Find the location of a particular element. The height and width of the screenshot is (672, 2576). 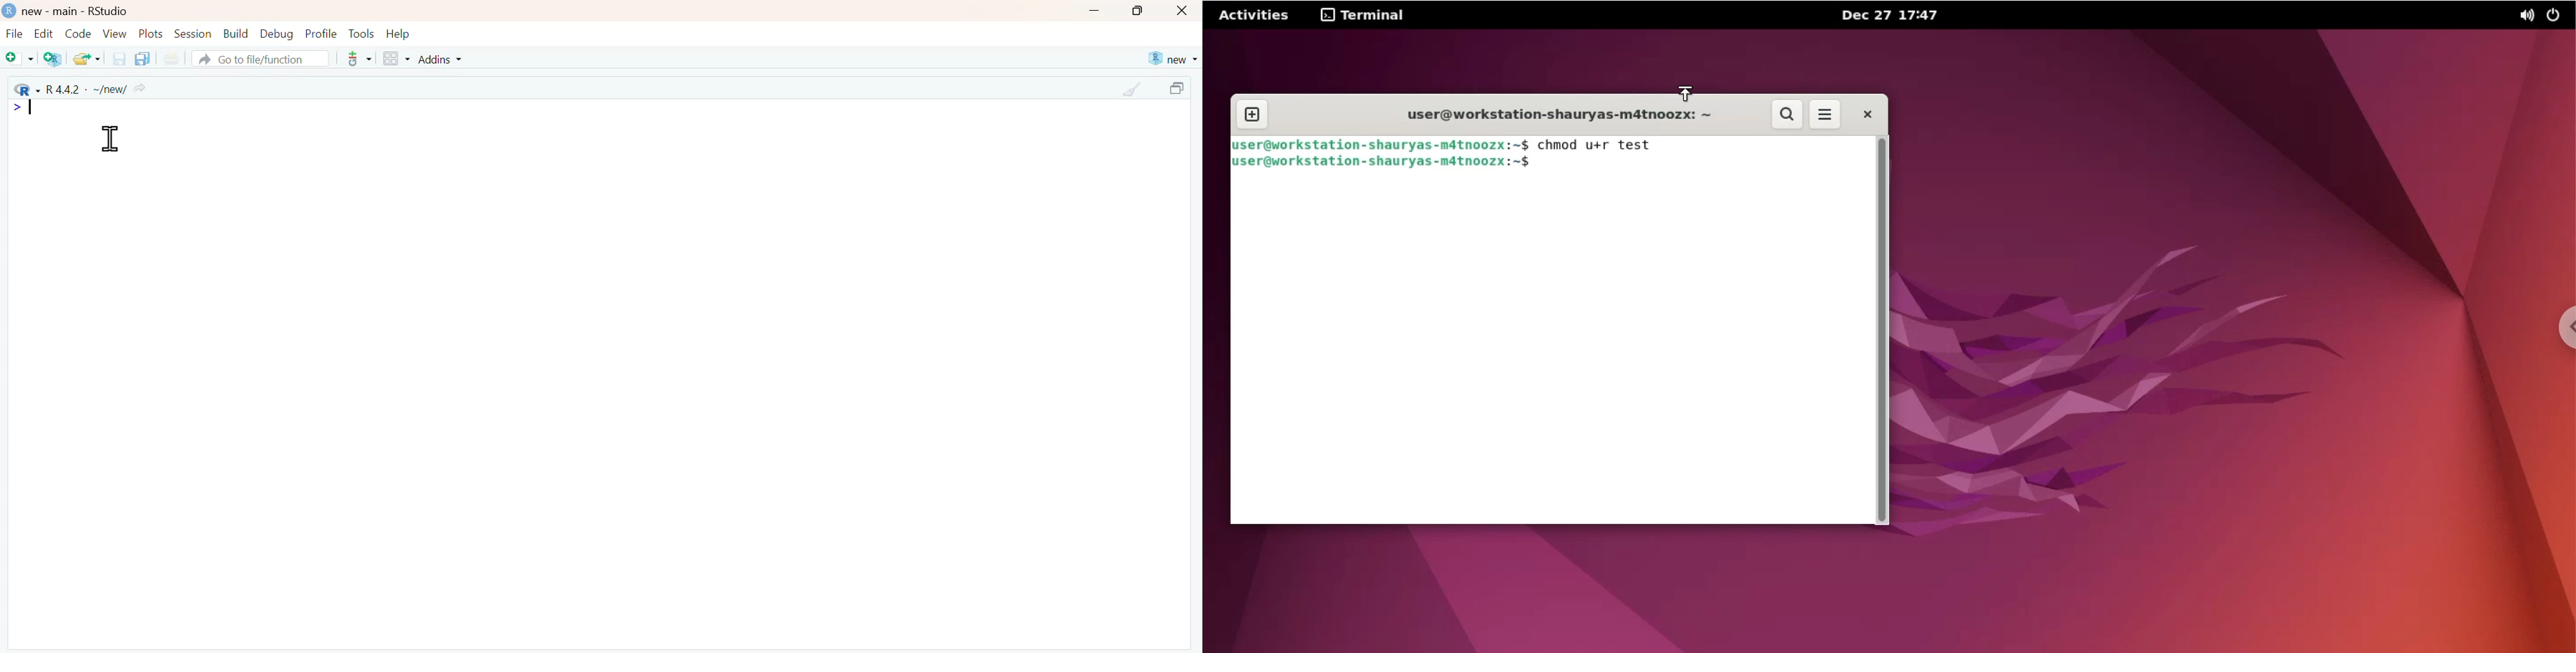

mouse pointer is located at coordinates (1684, 95).